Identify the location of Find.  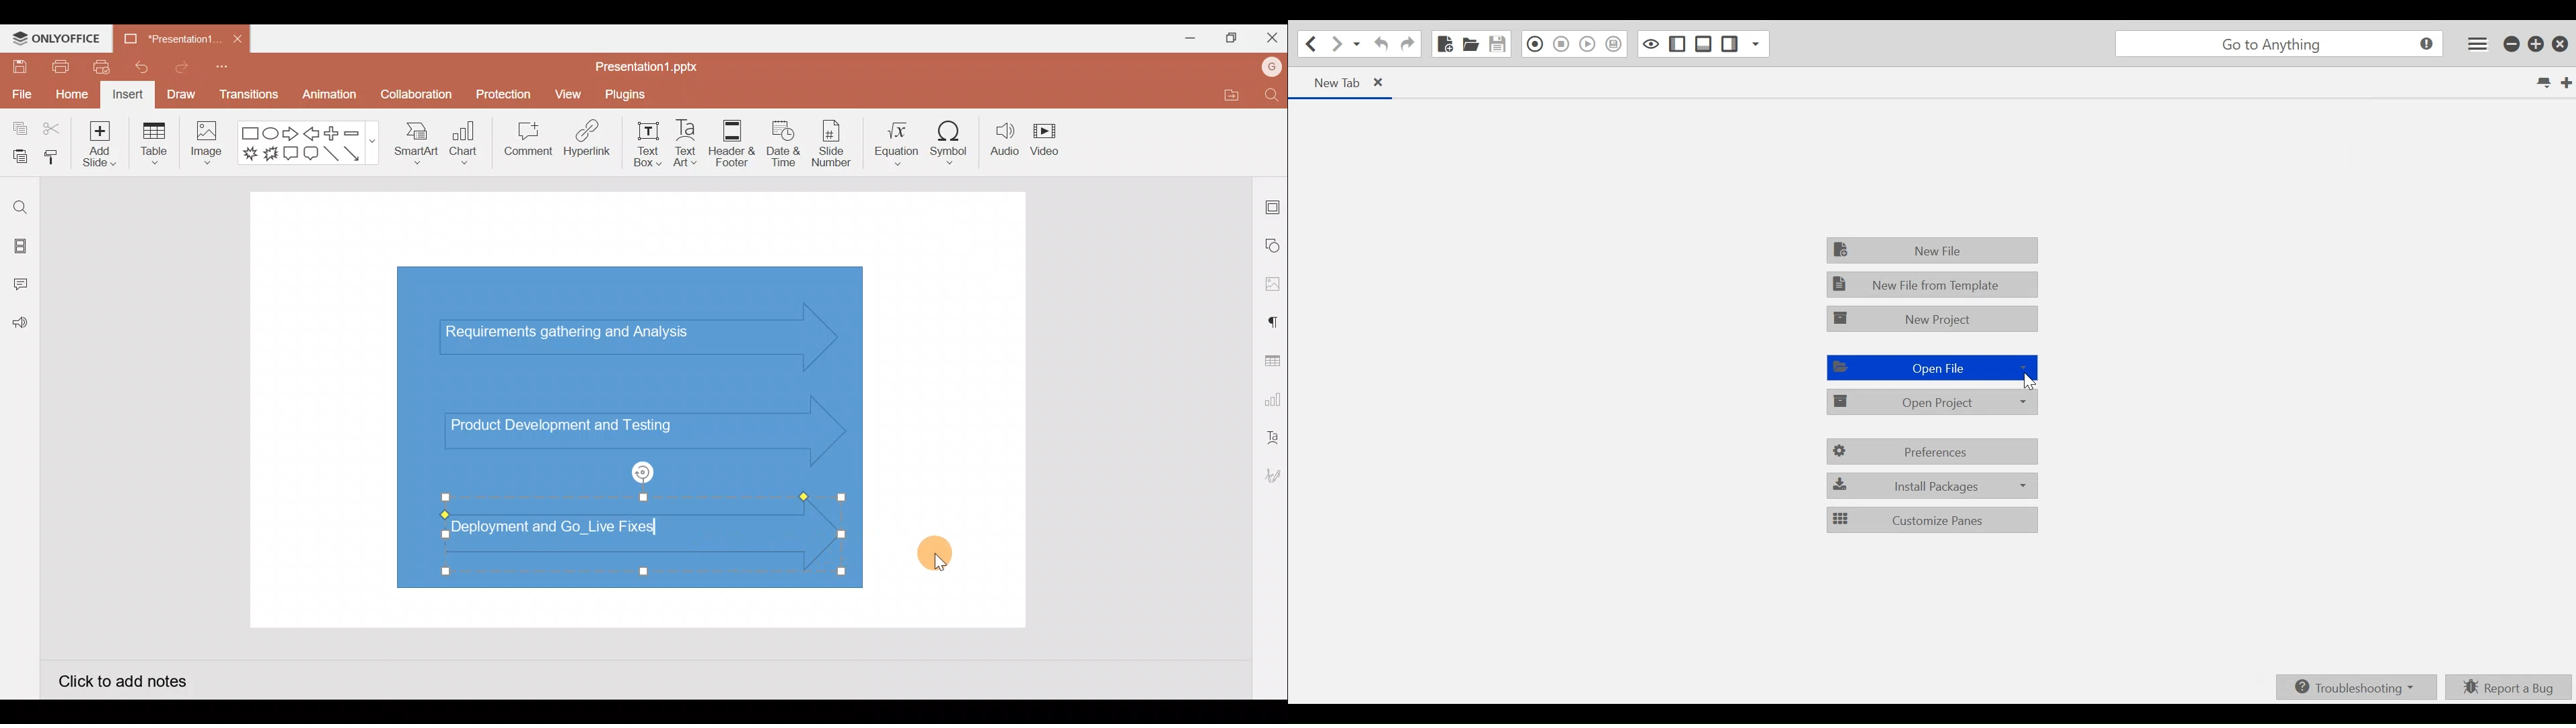
(20, 207).